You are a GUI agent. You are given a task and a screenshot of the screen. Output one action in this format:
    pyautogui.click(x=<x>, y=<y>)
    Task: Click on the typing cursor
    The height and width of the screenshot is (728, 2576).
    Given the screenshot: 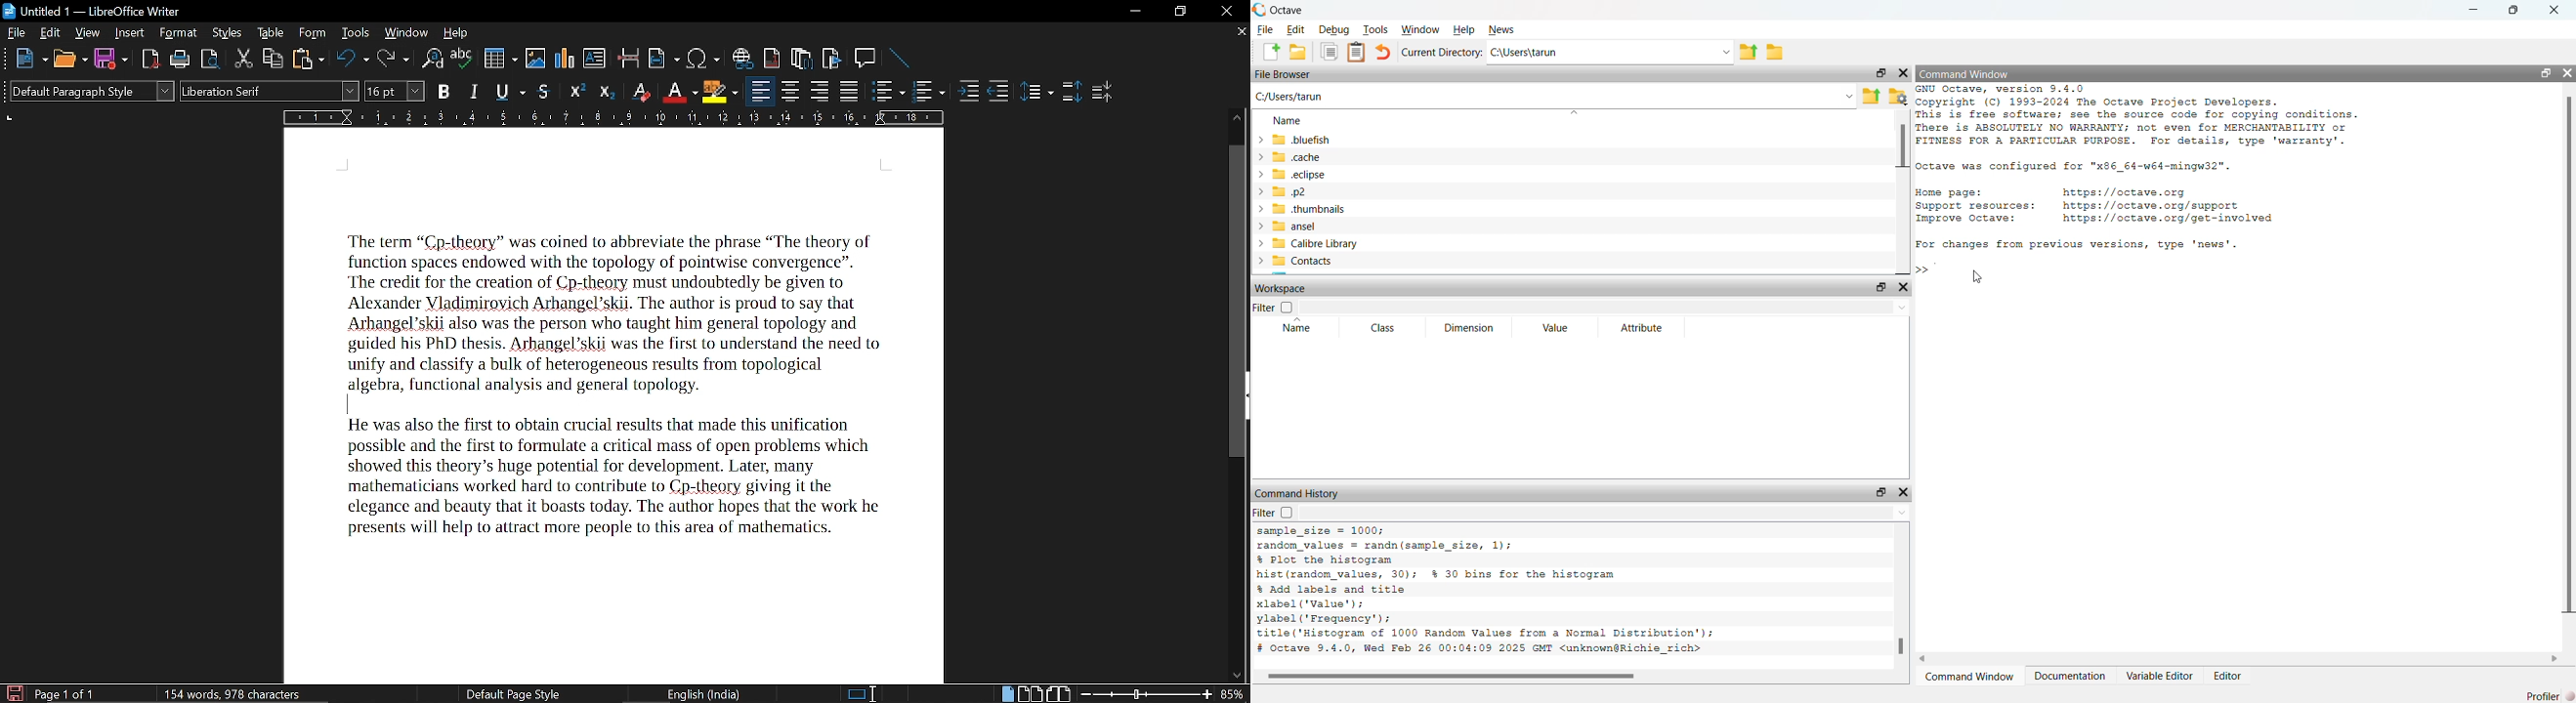 What is the action you would take?
    pyautogui.click(x=1928, y=271)
    